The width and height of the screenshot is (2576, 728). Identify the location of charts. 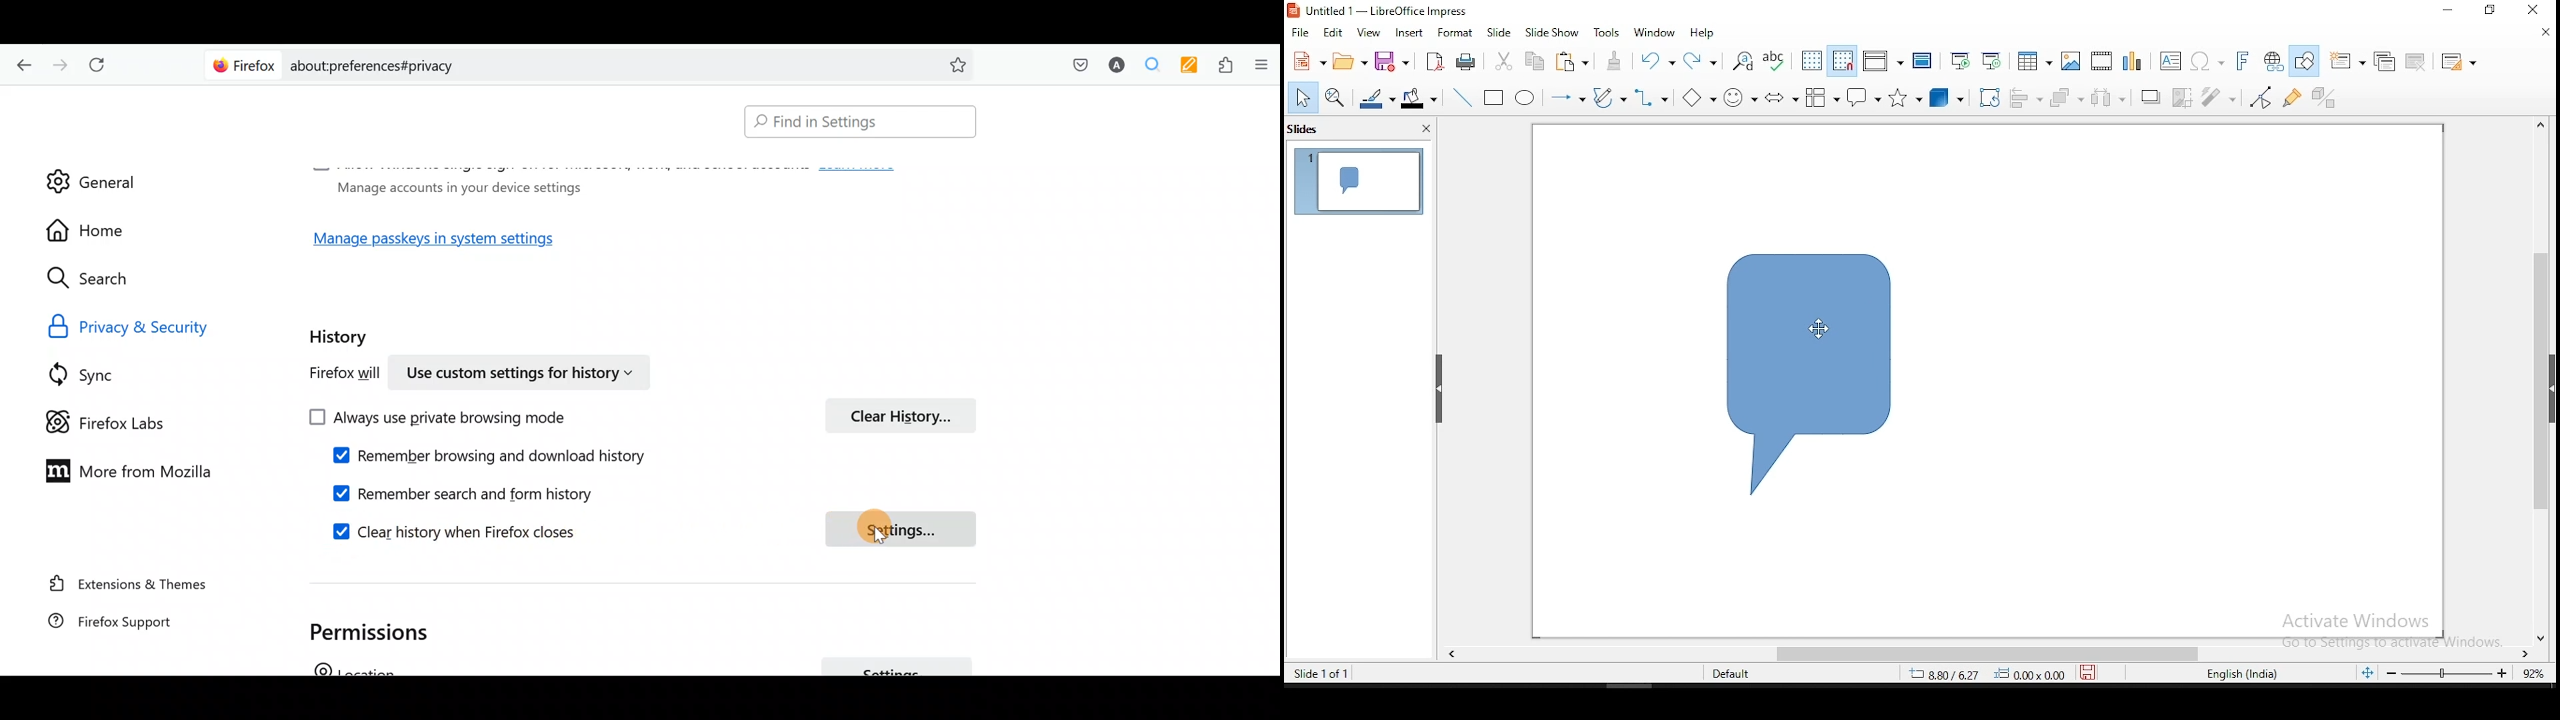
(2134, 60).